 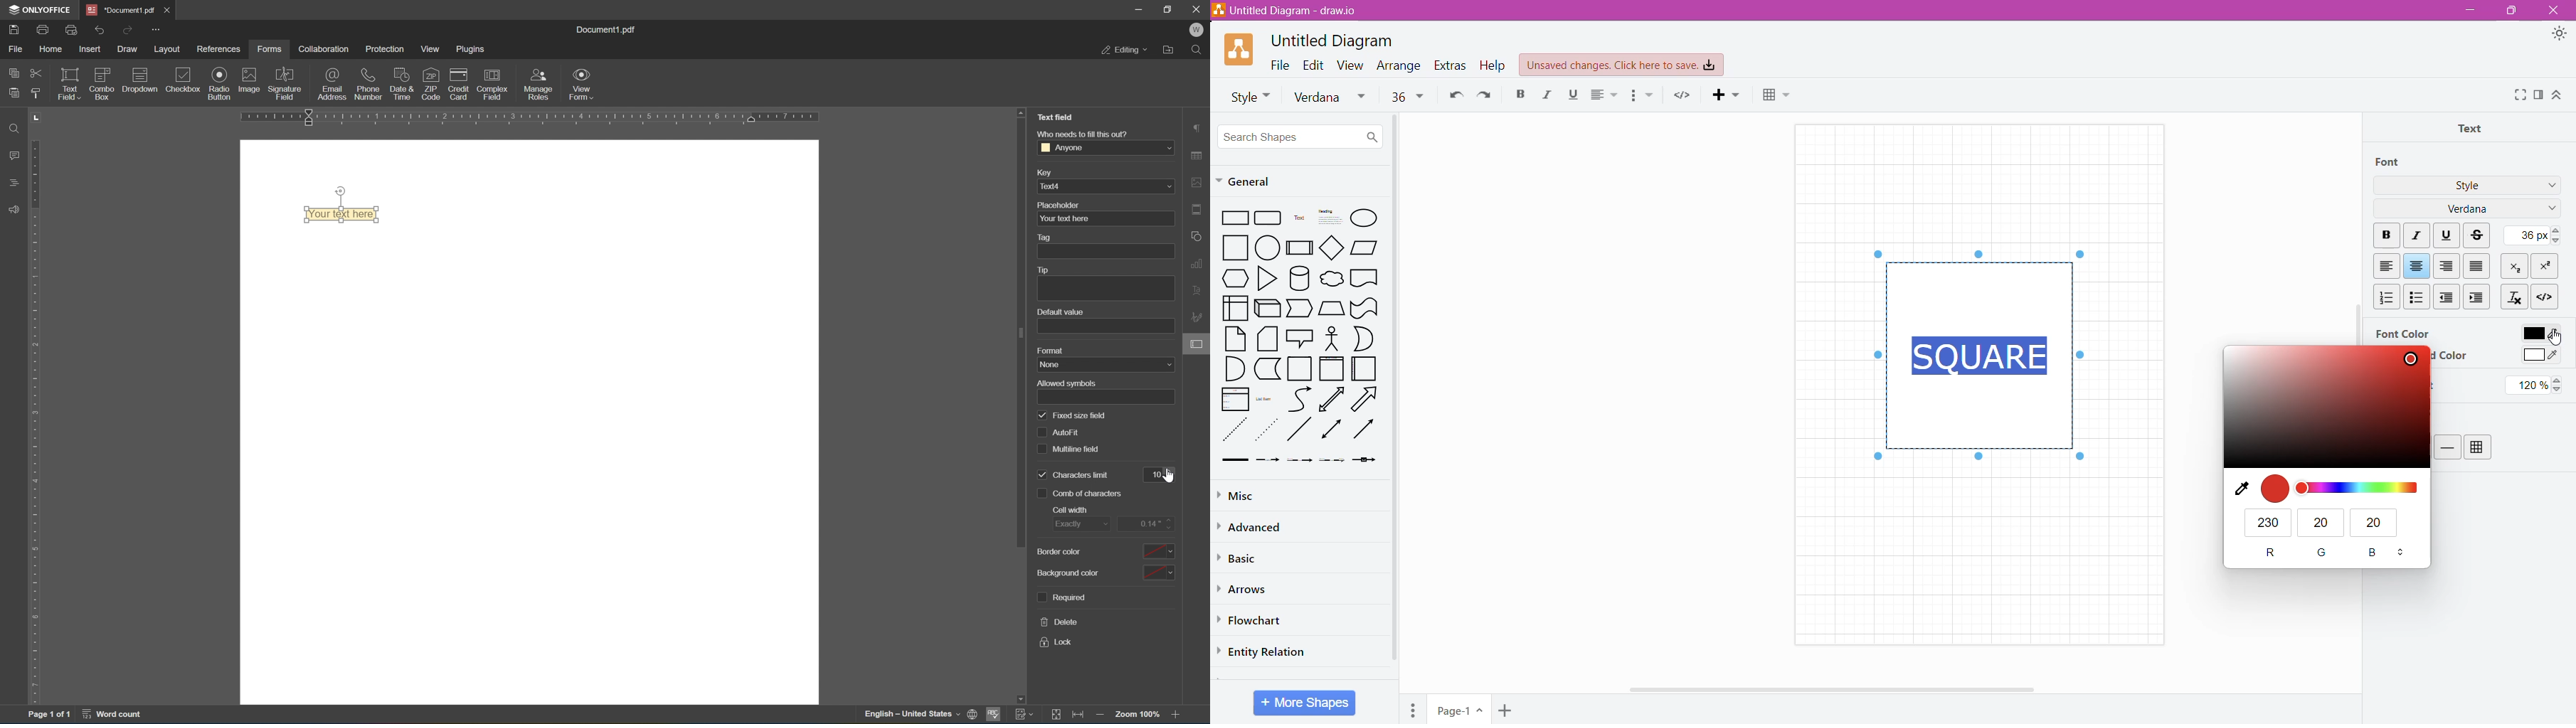 I want to click on Bulleted List, so click(x=2416, y=296).